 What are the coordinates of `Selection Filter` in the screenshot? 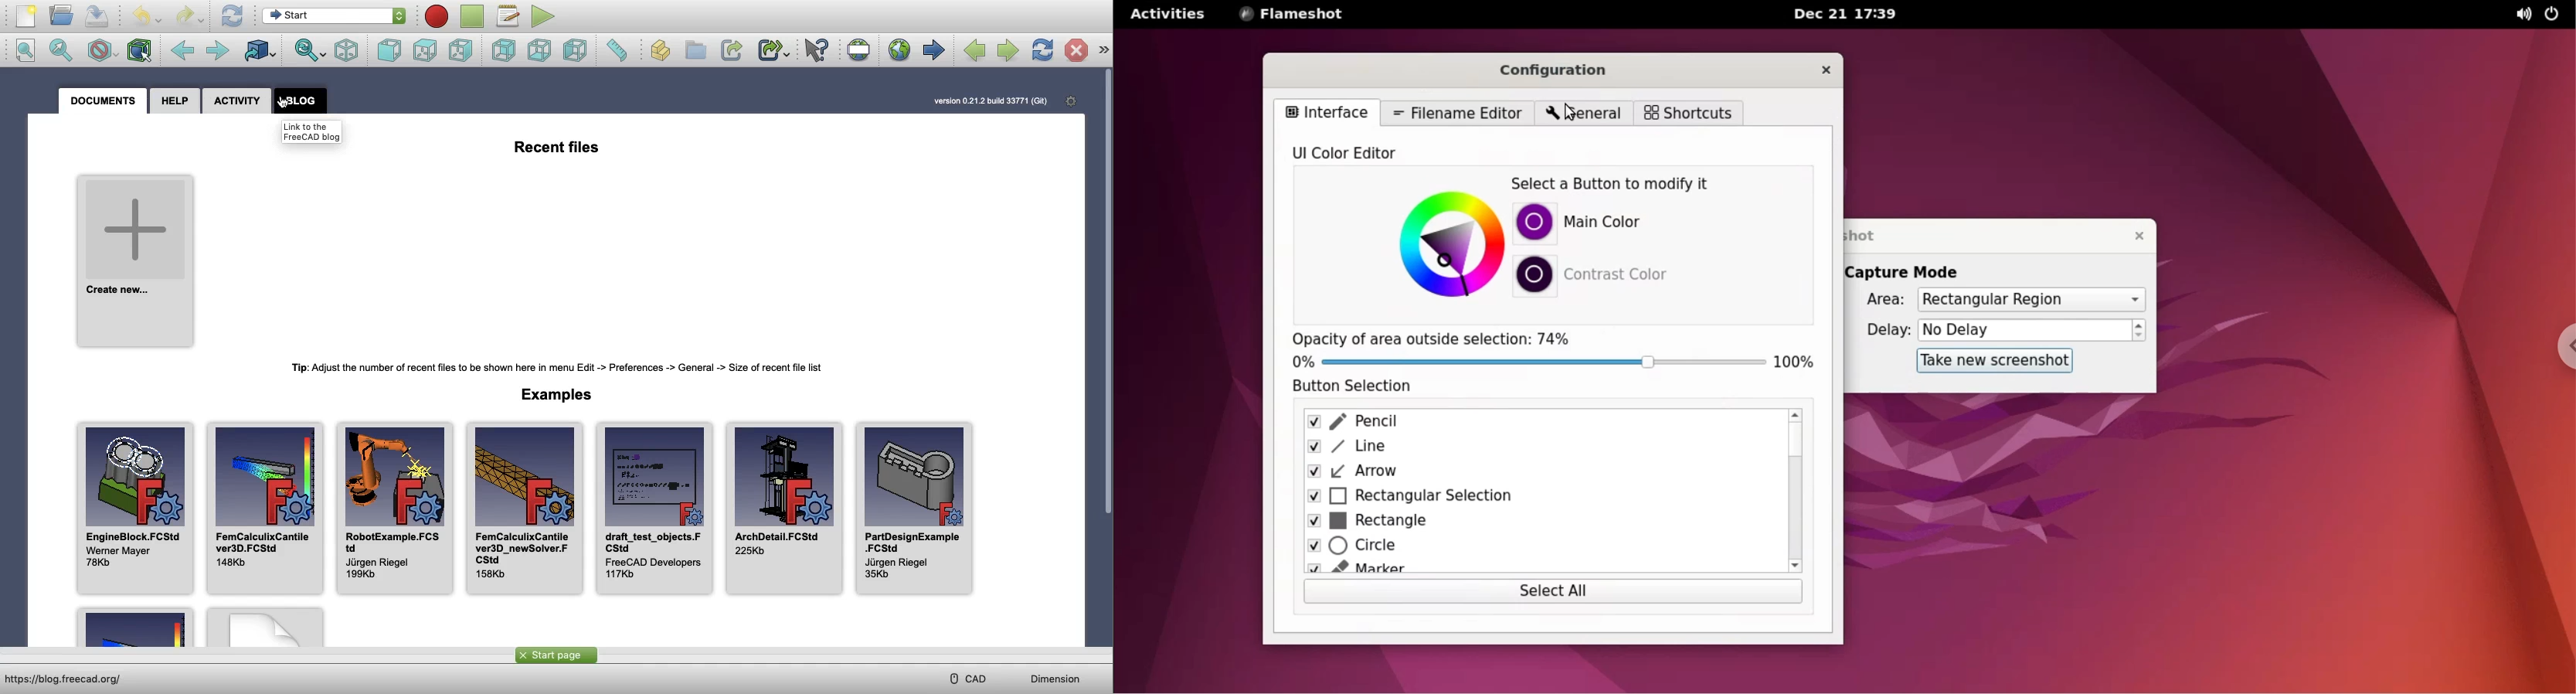 It's located at (141, 51).